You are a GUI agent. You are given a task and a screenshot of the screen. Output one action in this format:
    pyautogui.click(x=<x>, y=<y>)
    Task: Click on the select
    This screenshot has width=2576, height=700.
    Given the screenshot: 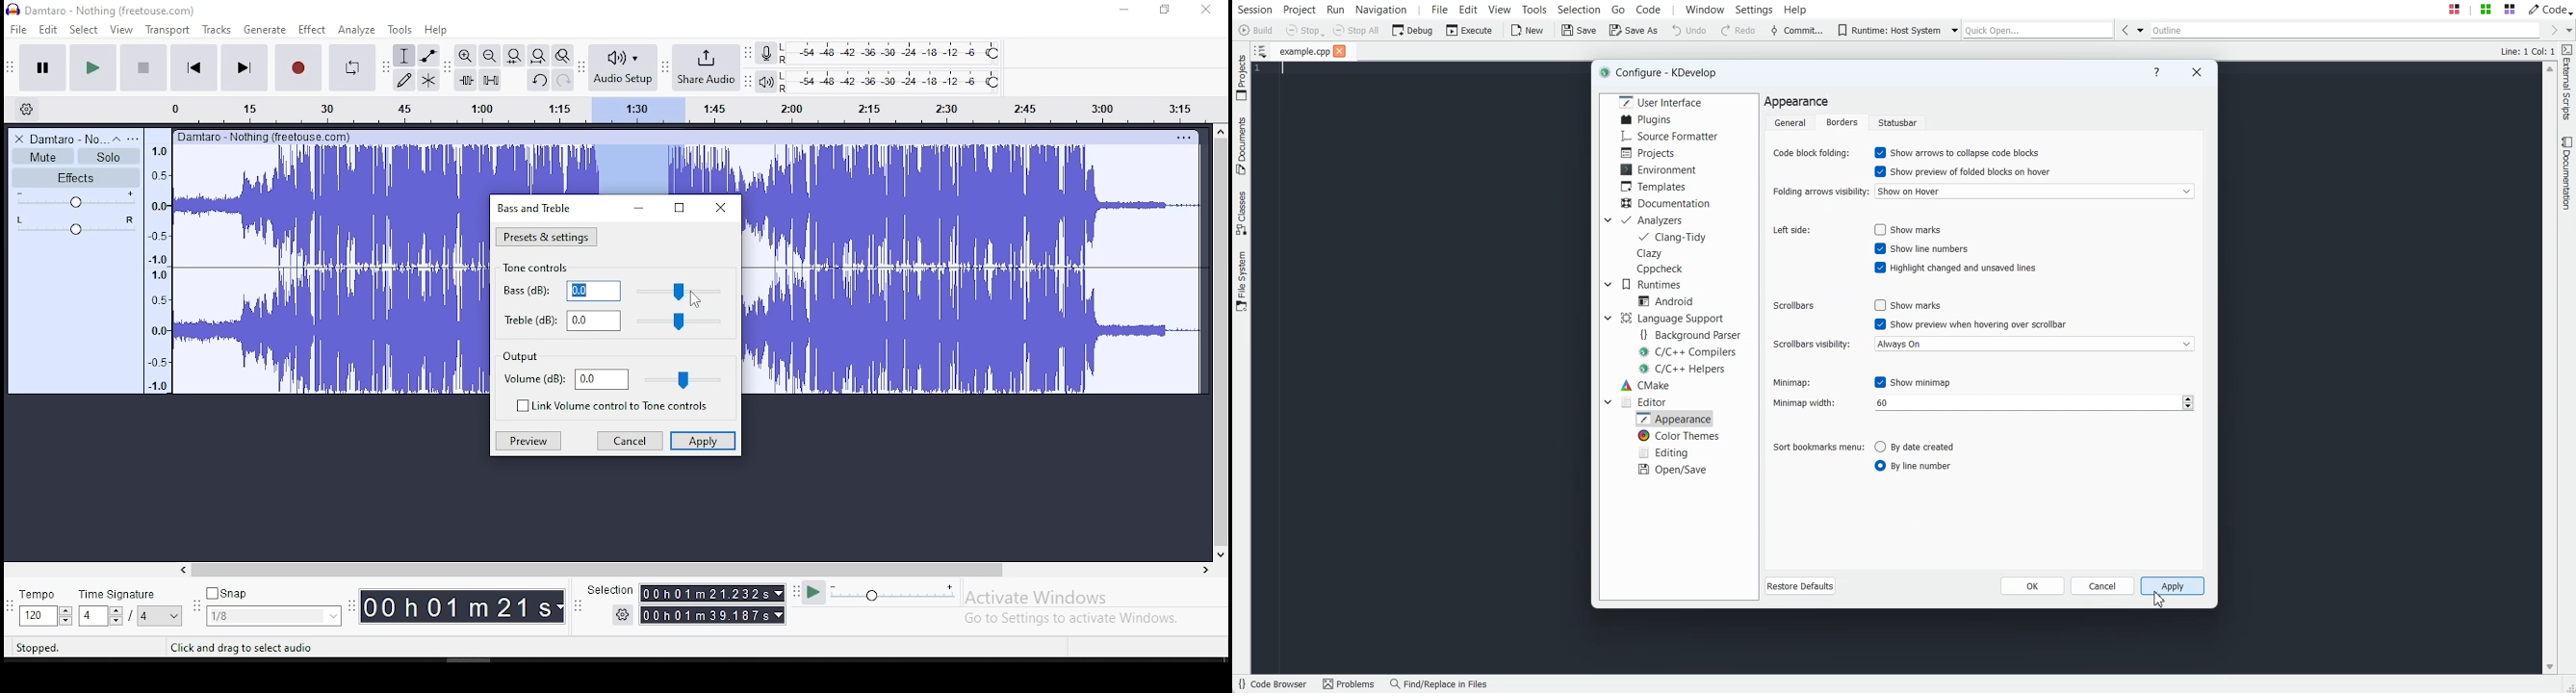 What is the action you would take?
    pyautogui.click(x=86, y=29)
    